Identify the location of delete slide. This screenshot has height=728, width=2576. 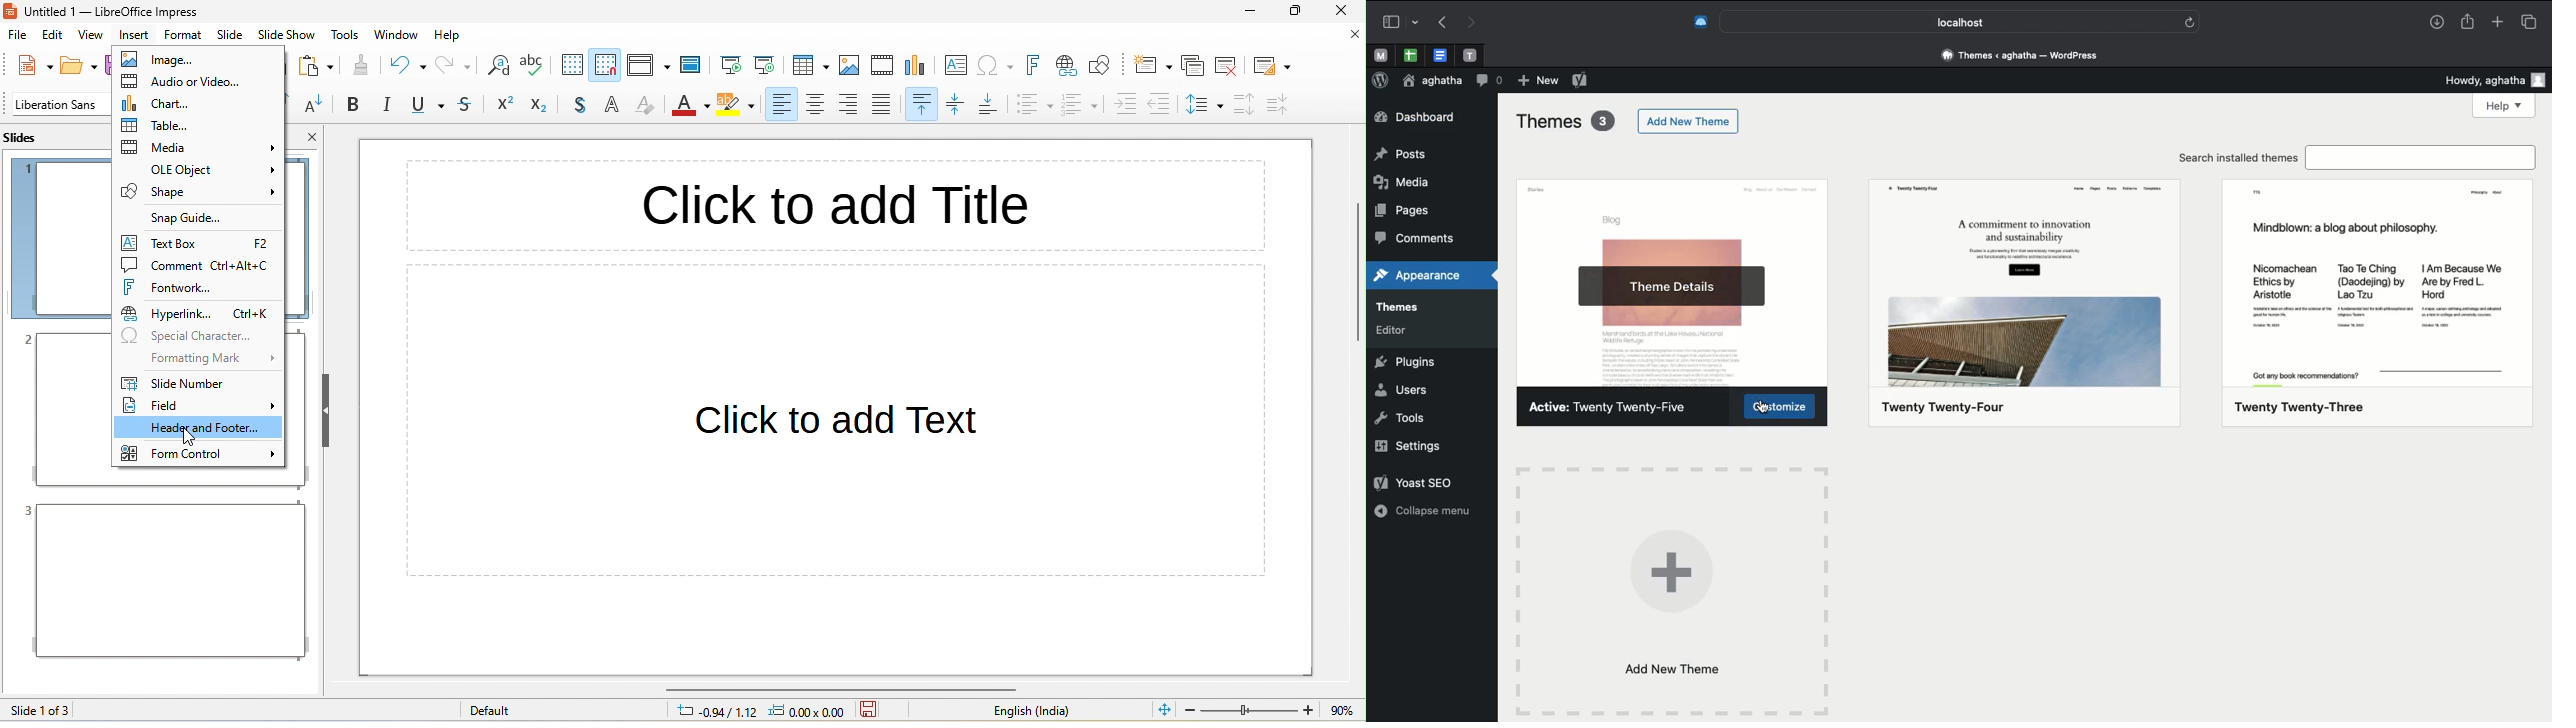
(1229, 64).